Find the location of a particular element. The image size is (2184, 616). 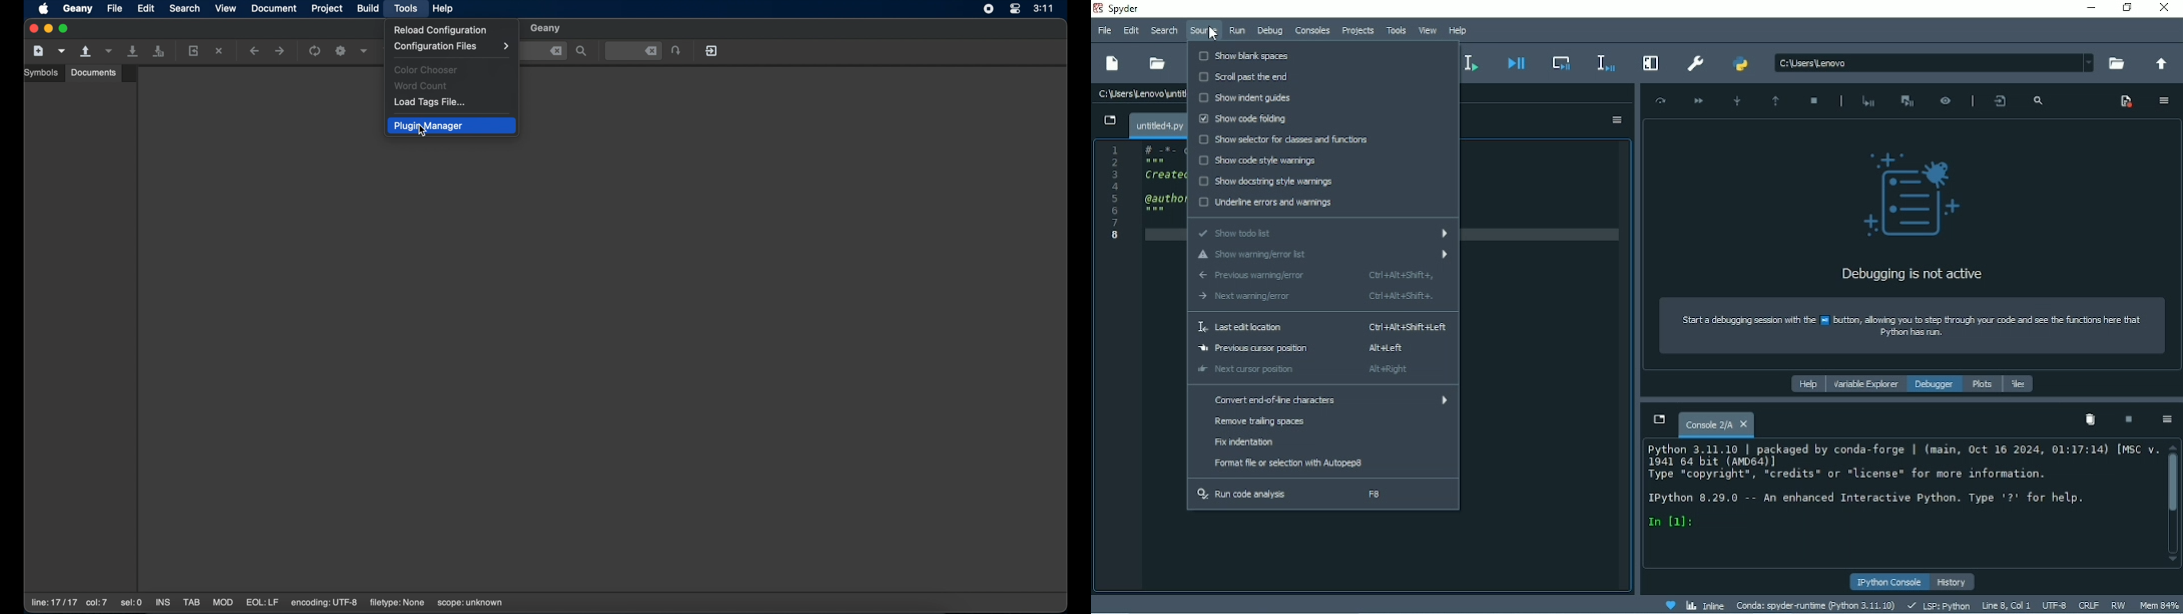

Run is located at coordinates (1236, 30).